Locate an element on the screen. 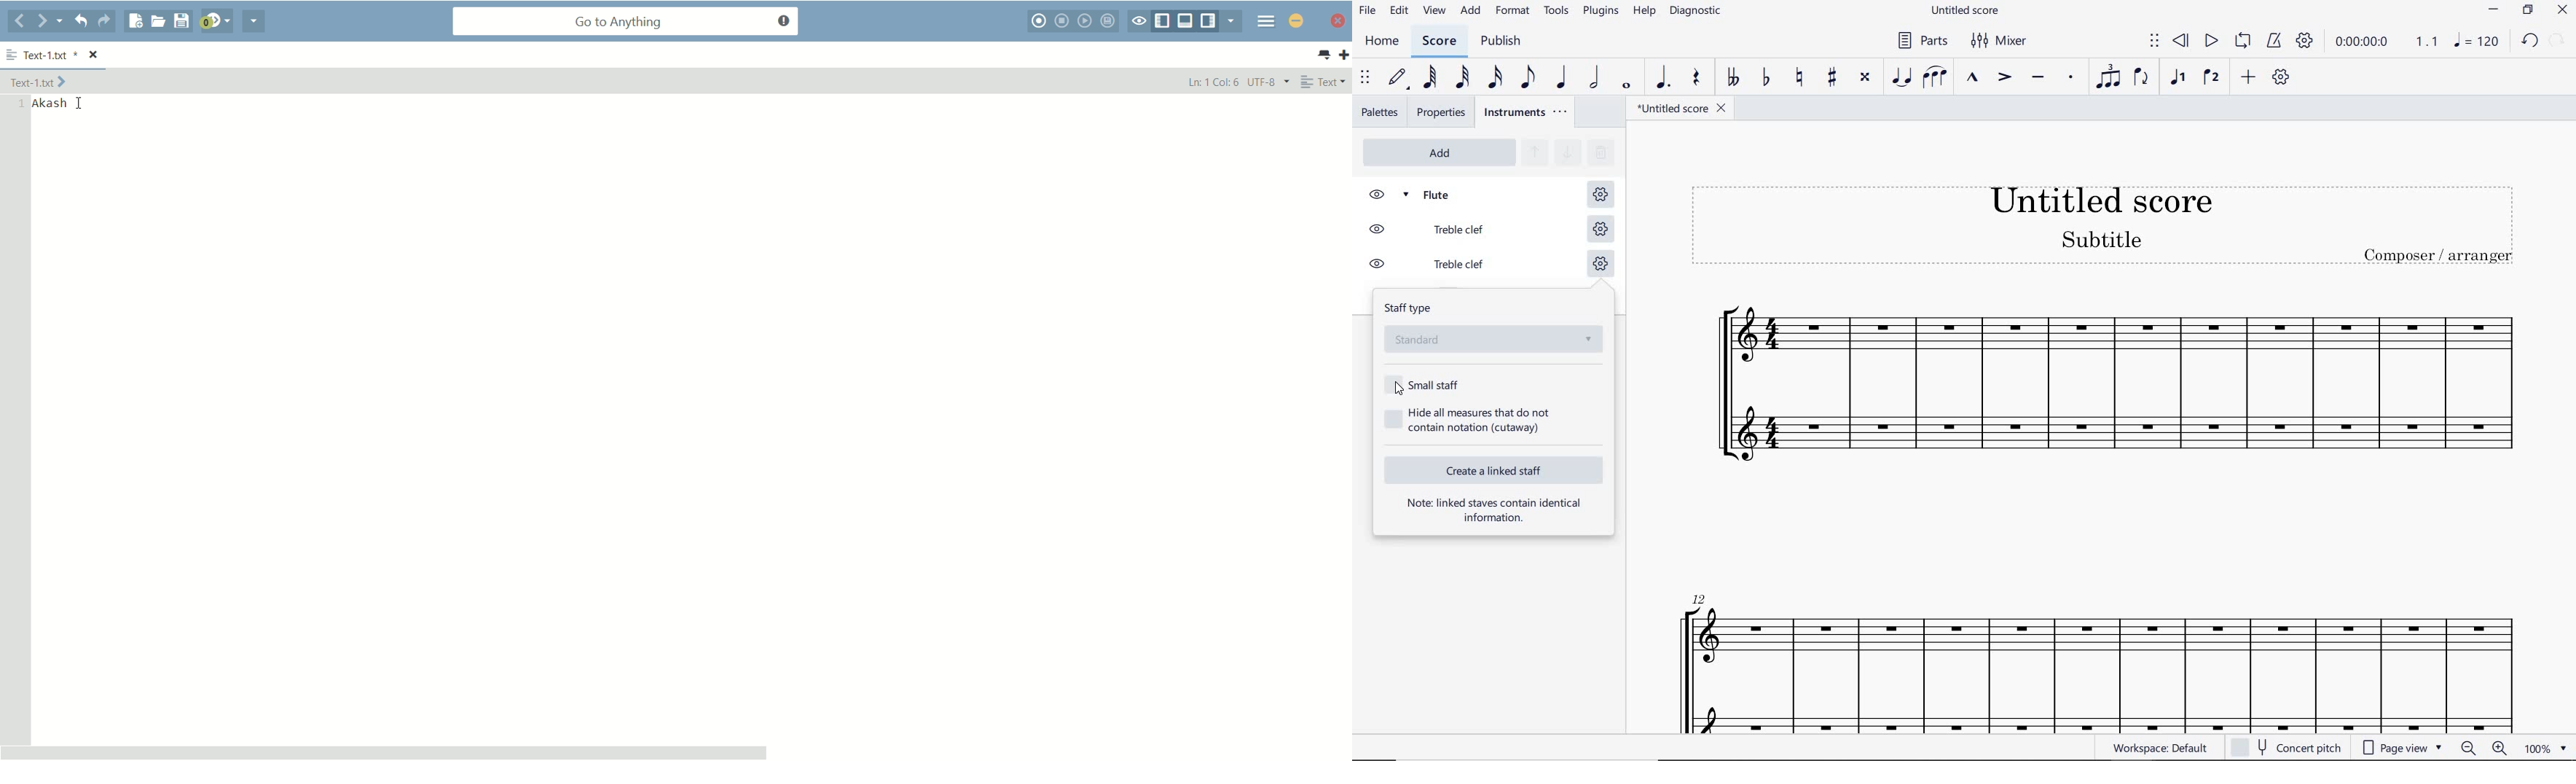 Image resolution: width=2576 pixels, height=784 pixels. OSSIA STAFF ADDED is located at coordinates (2115, 431).